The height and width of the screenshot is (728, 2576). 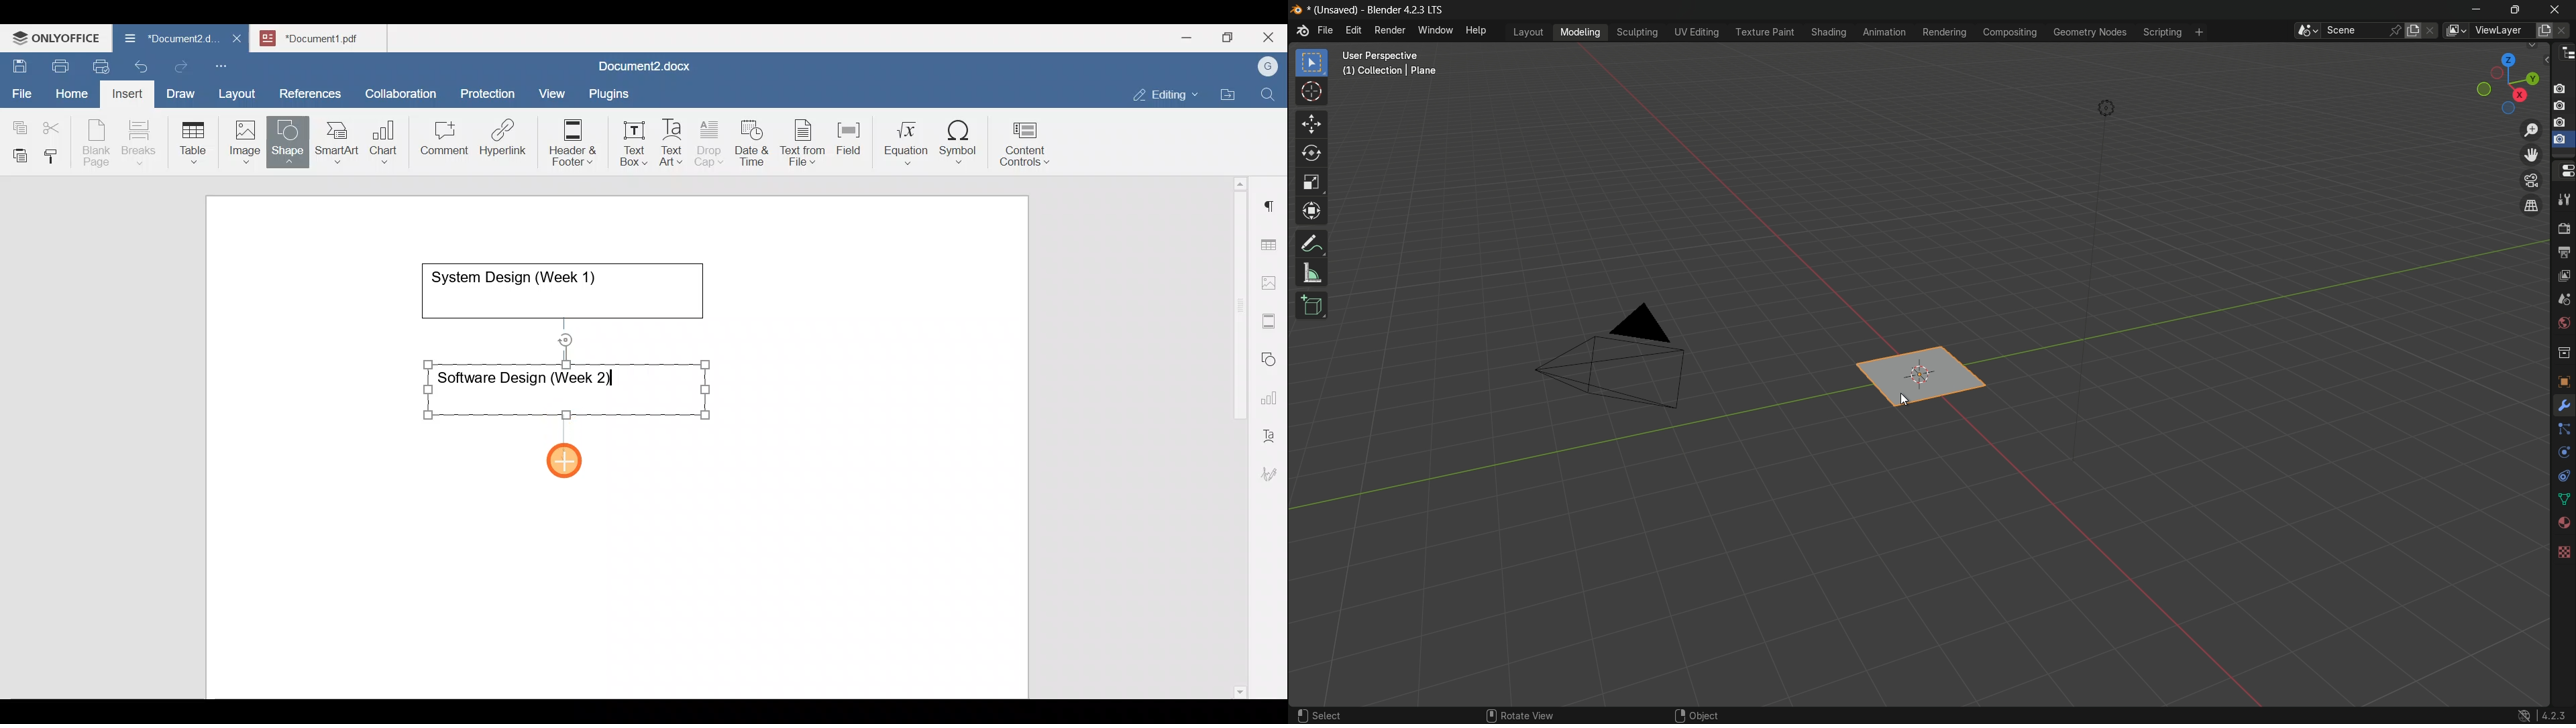 What do you see at coordinates (1166, 92) in the screenshot?
I see `Editing mode` at bounding box center [1166, 92].